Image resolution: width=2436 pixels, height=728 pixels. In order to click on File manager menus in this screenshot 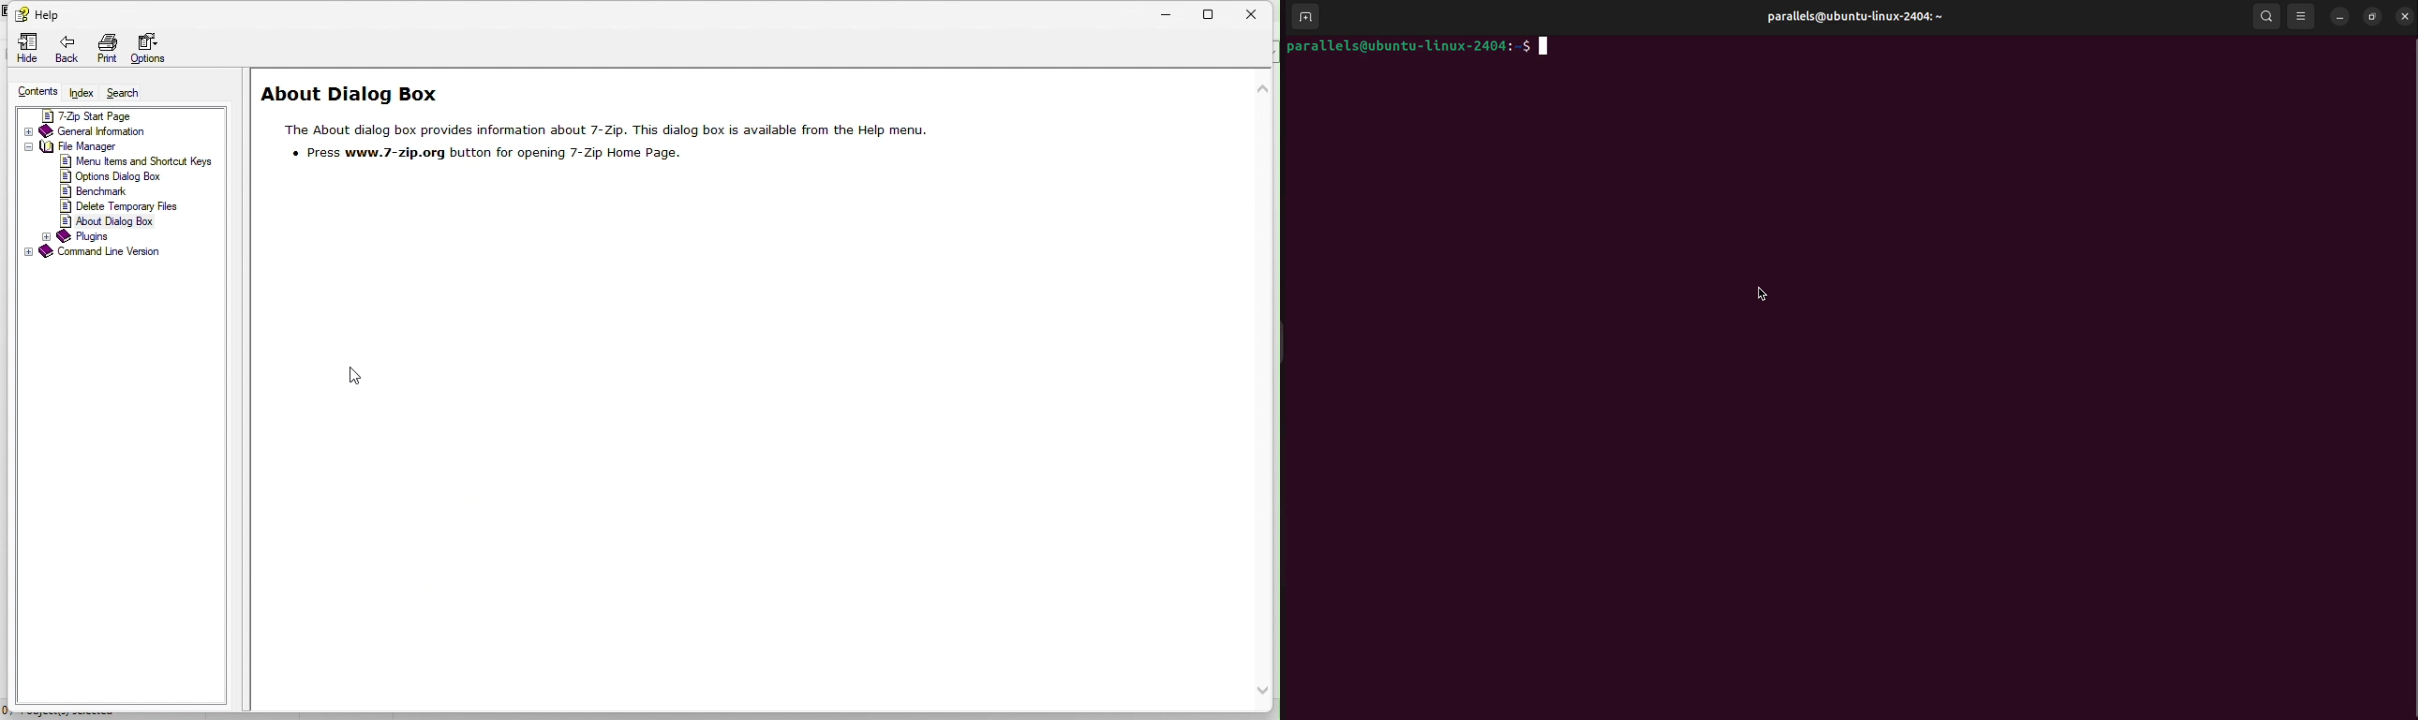, I will do `click(81, 146)`.